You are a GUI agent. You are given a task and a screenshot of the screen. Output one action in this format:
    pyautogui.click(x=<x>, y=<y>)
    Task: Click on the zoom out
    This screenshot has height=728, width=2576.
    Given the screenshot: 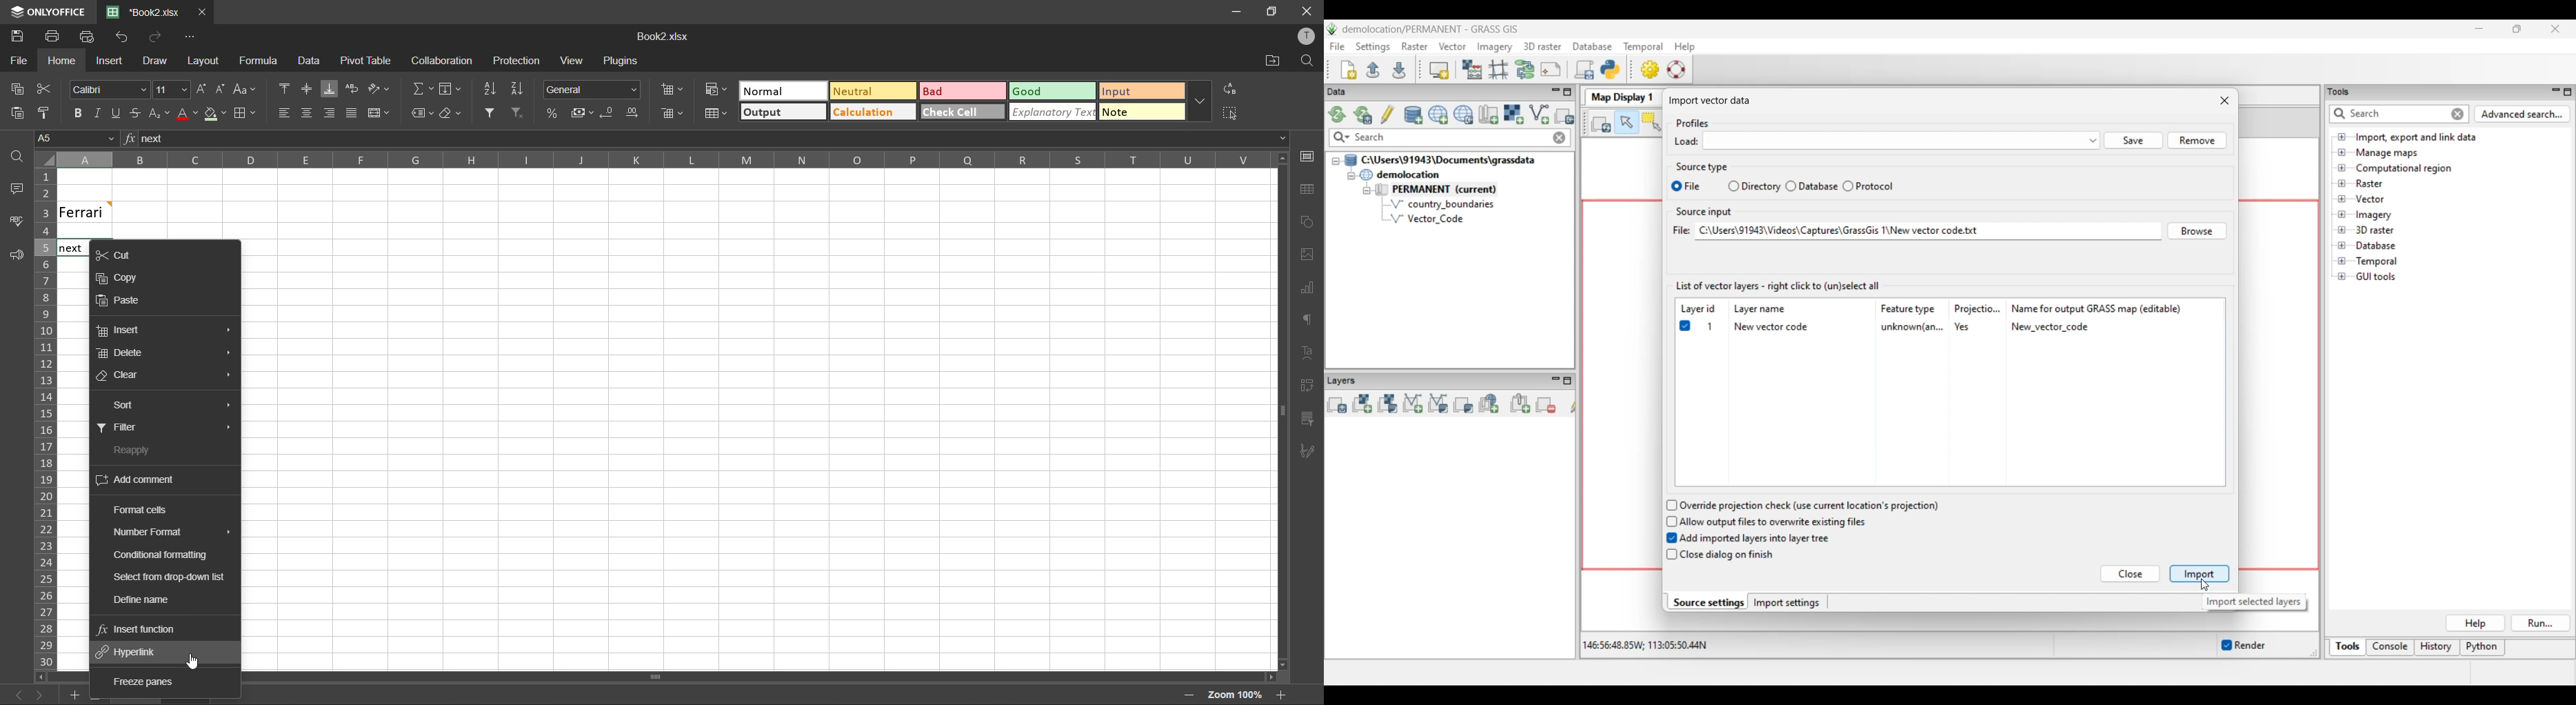 What is the action you would take?
    pyautogui.click(x=1187, y=697)
    